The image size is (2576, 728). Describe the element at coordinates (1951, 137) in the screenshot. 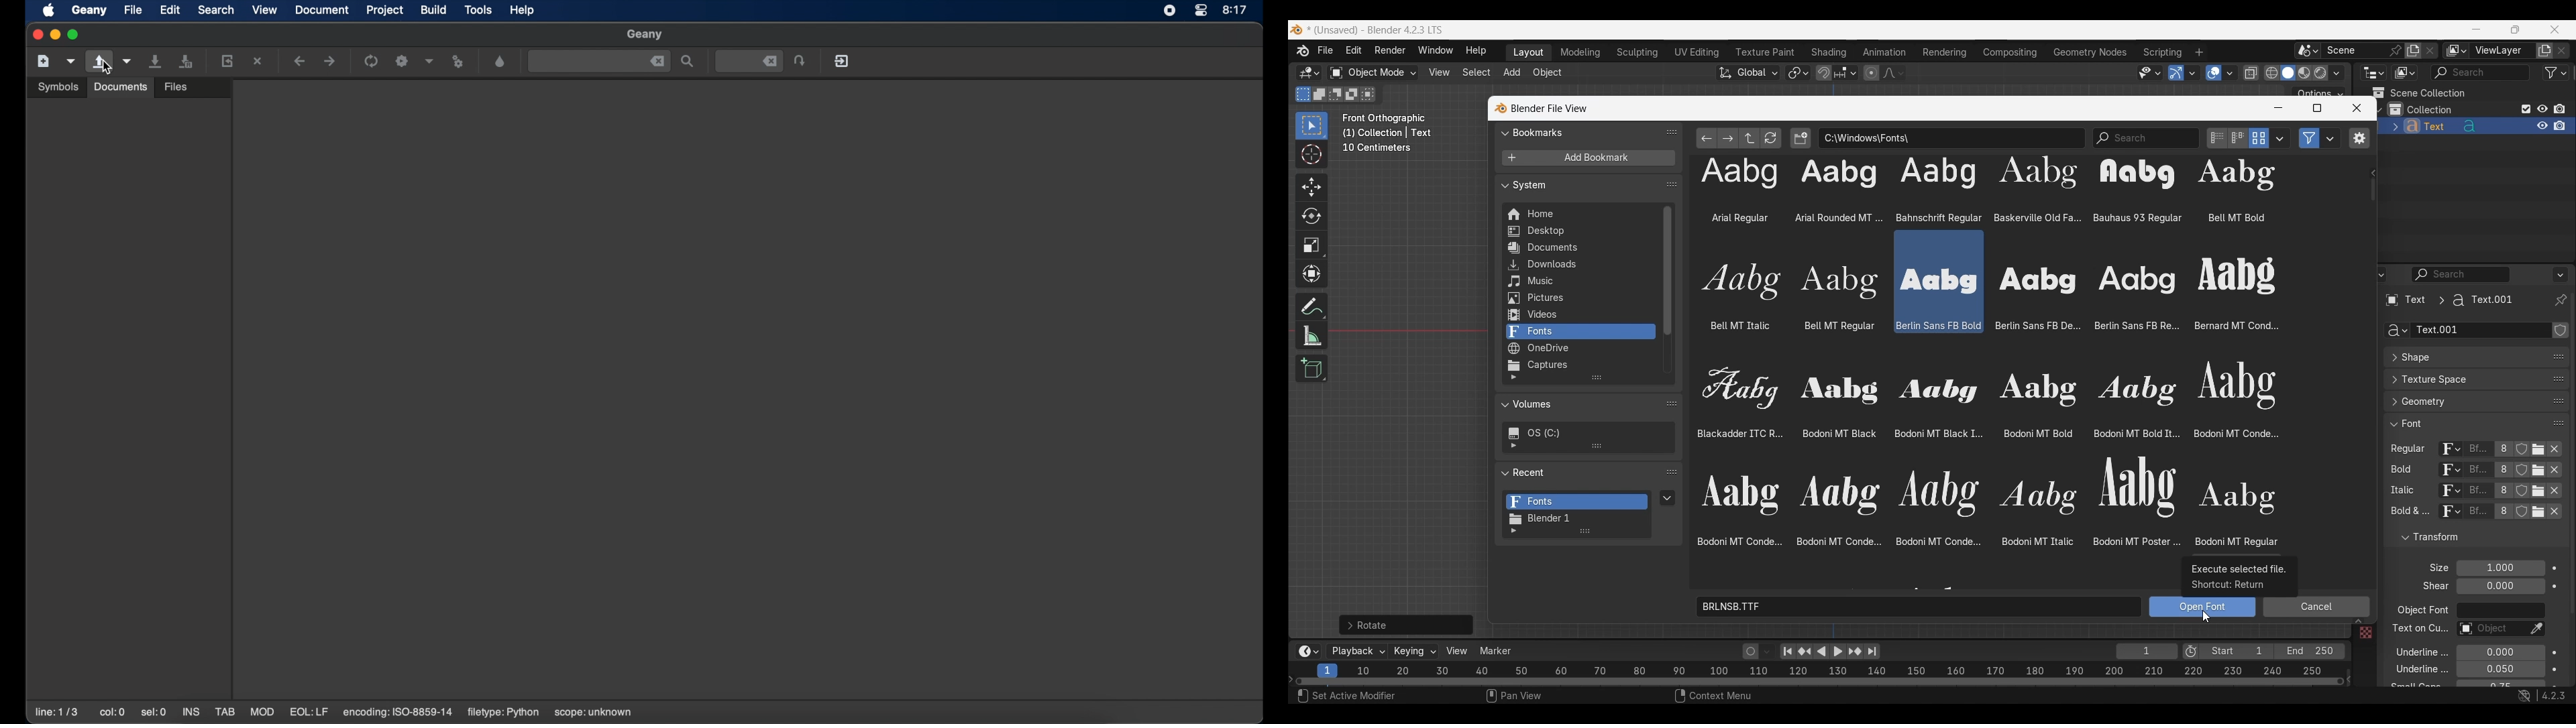

I see `File path` at that location.